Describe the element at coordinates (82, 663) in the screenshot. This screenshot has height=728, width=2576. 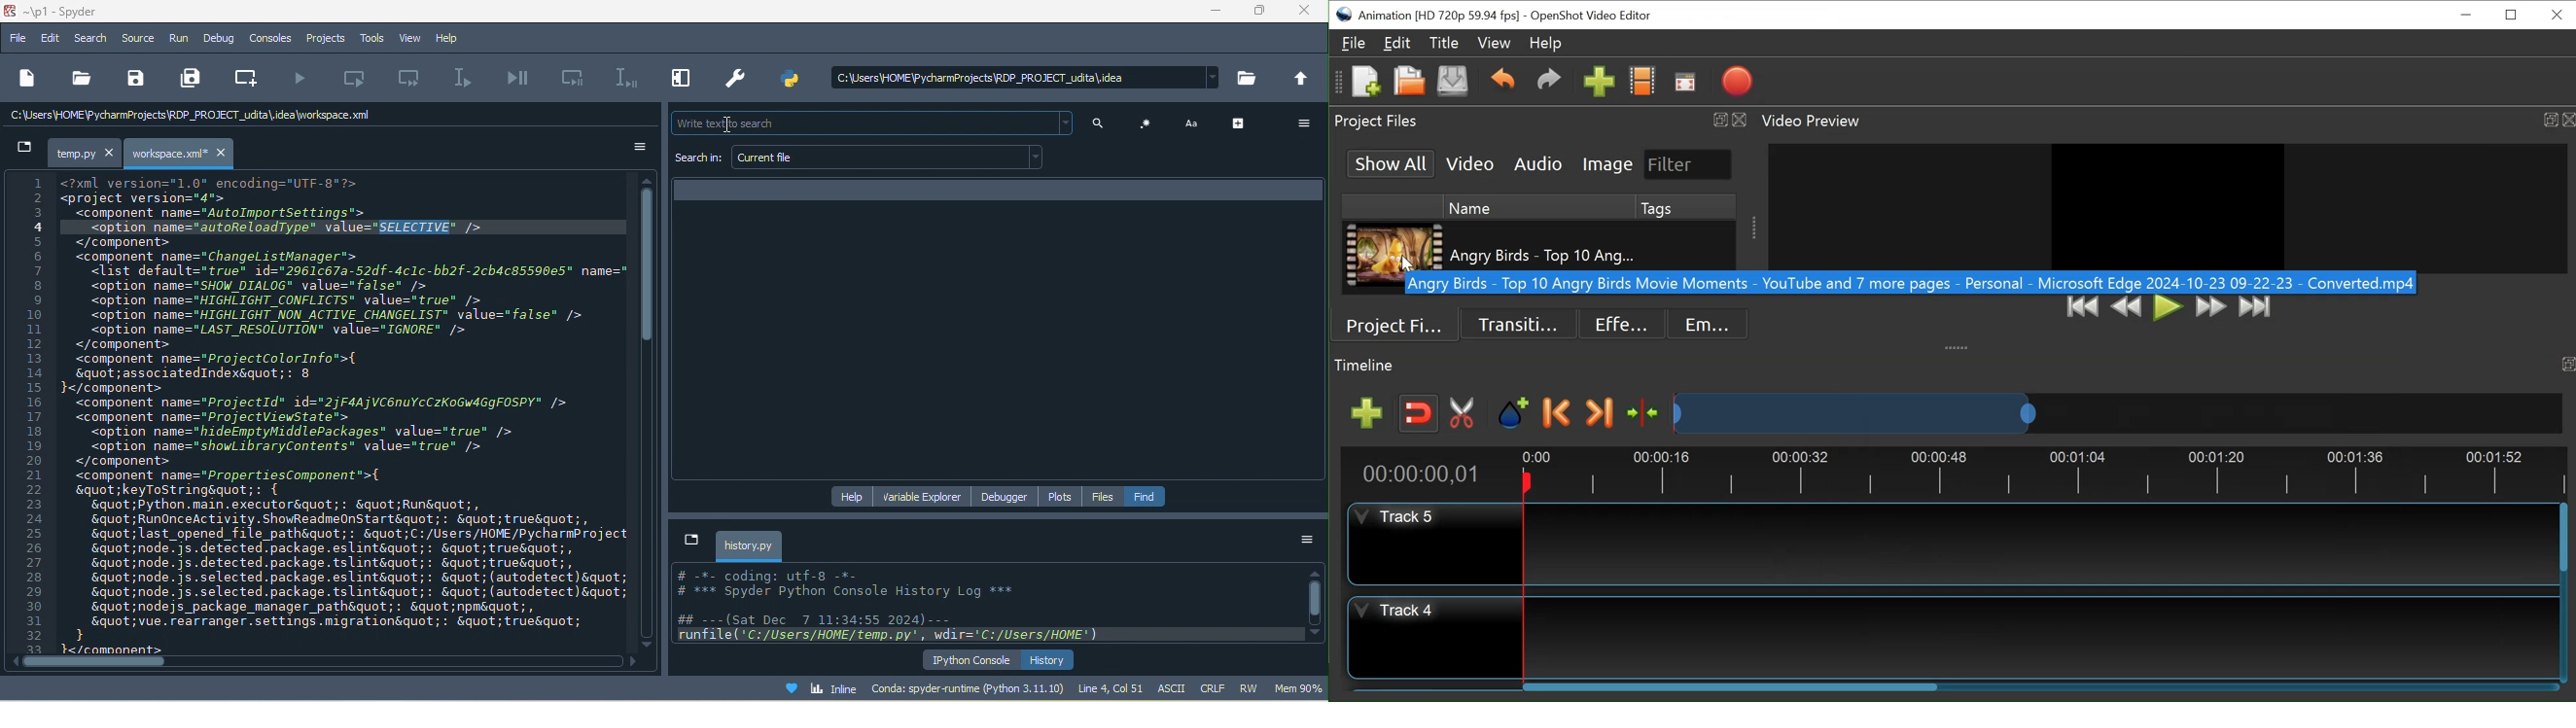
I see `horizontal scroll bar` at that location.